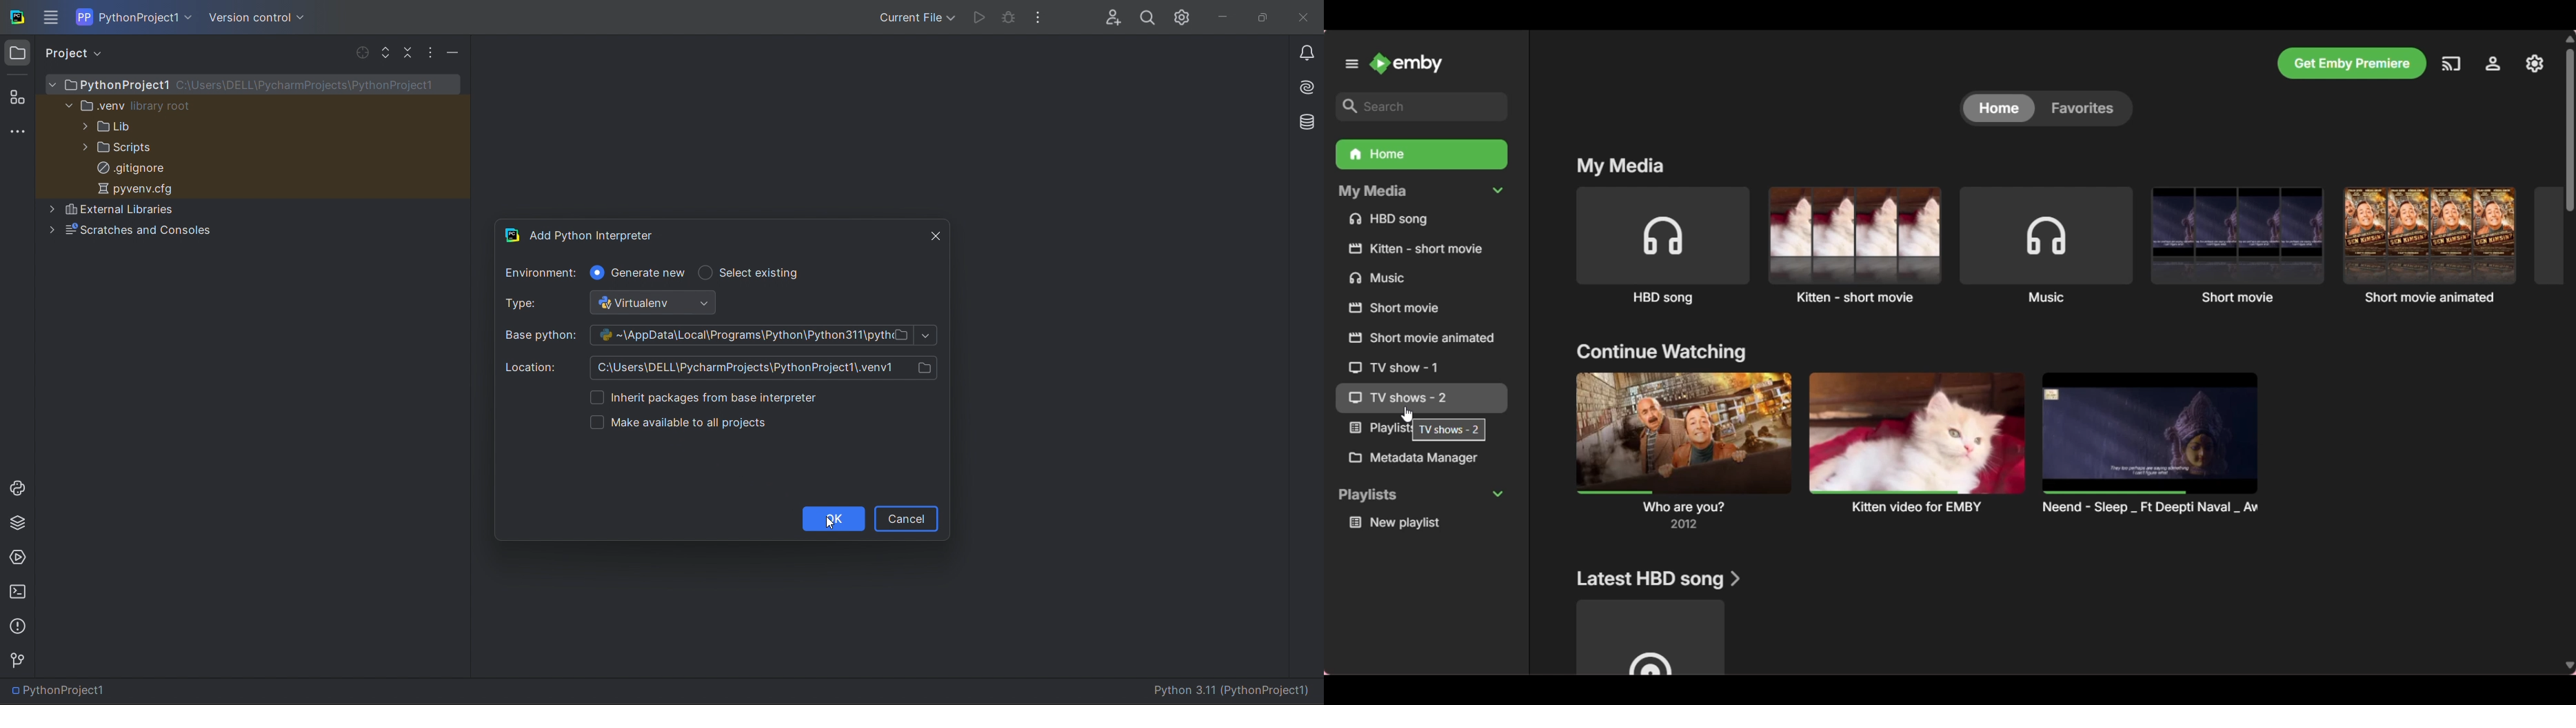 This screenshot has width=2576, height=728. What do you see at coordinates (2431, 245) in the screenshot?
I see `Short movie animated` at bounding box center [2431, 245].